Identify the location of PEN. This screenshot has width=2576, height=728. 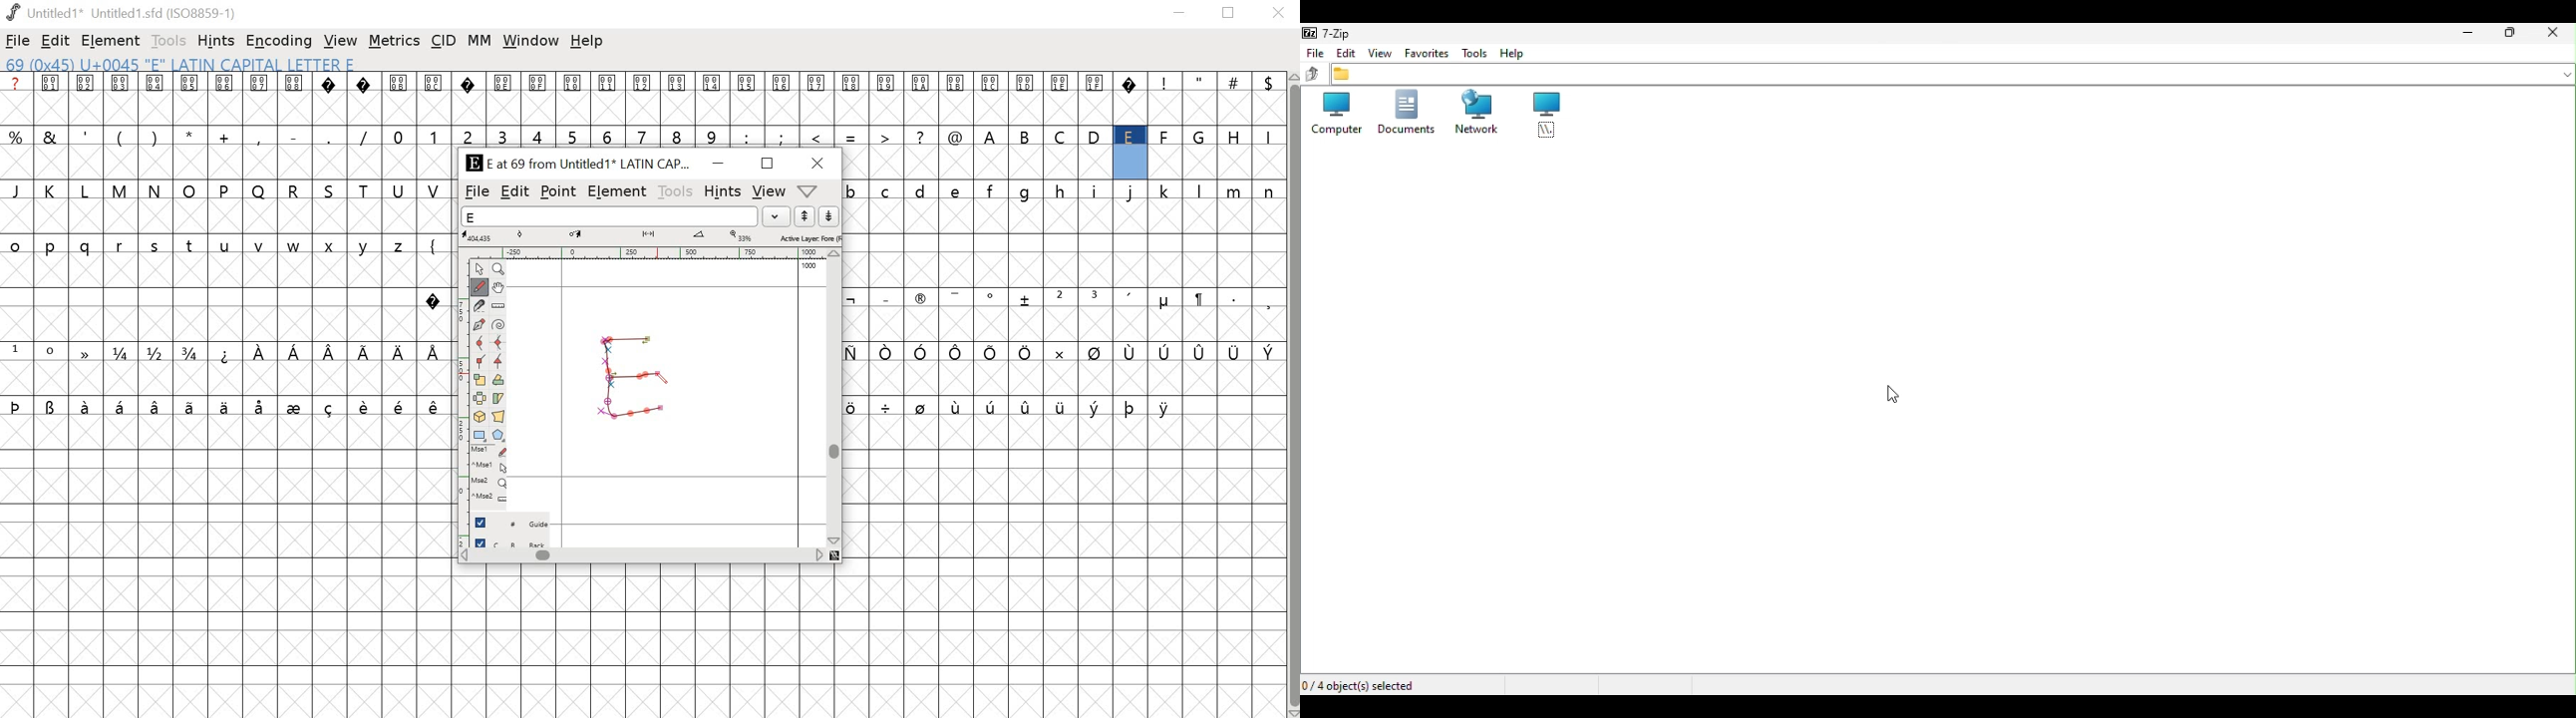
(660, 380).